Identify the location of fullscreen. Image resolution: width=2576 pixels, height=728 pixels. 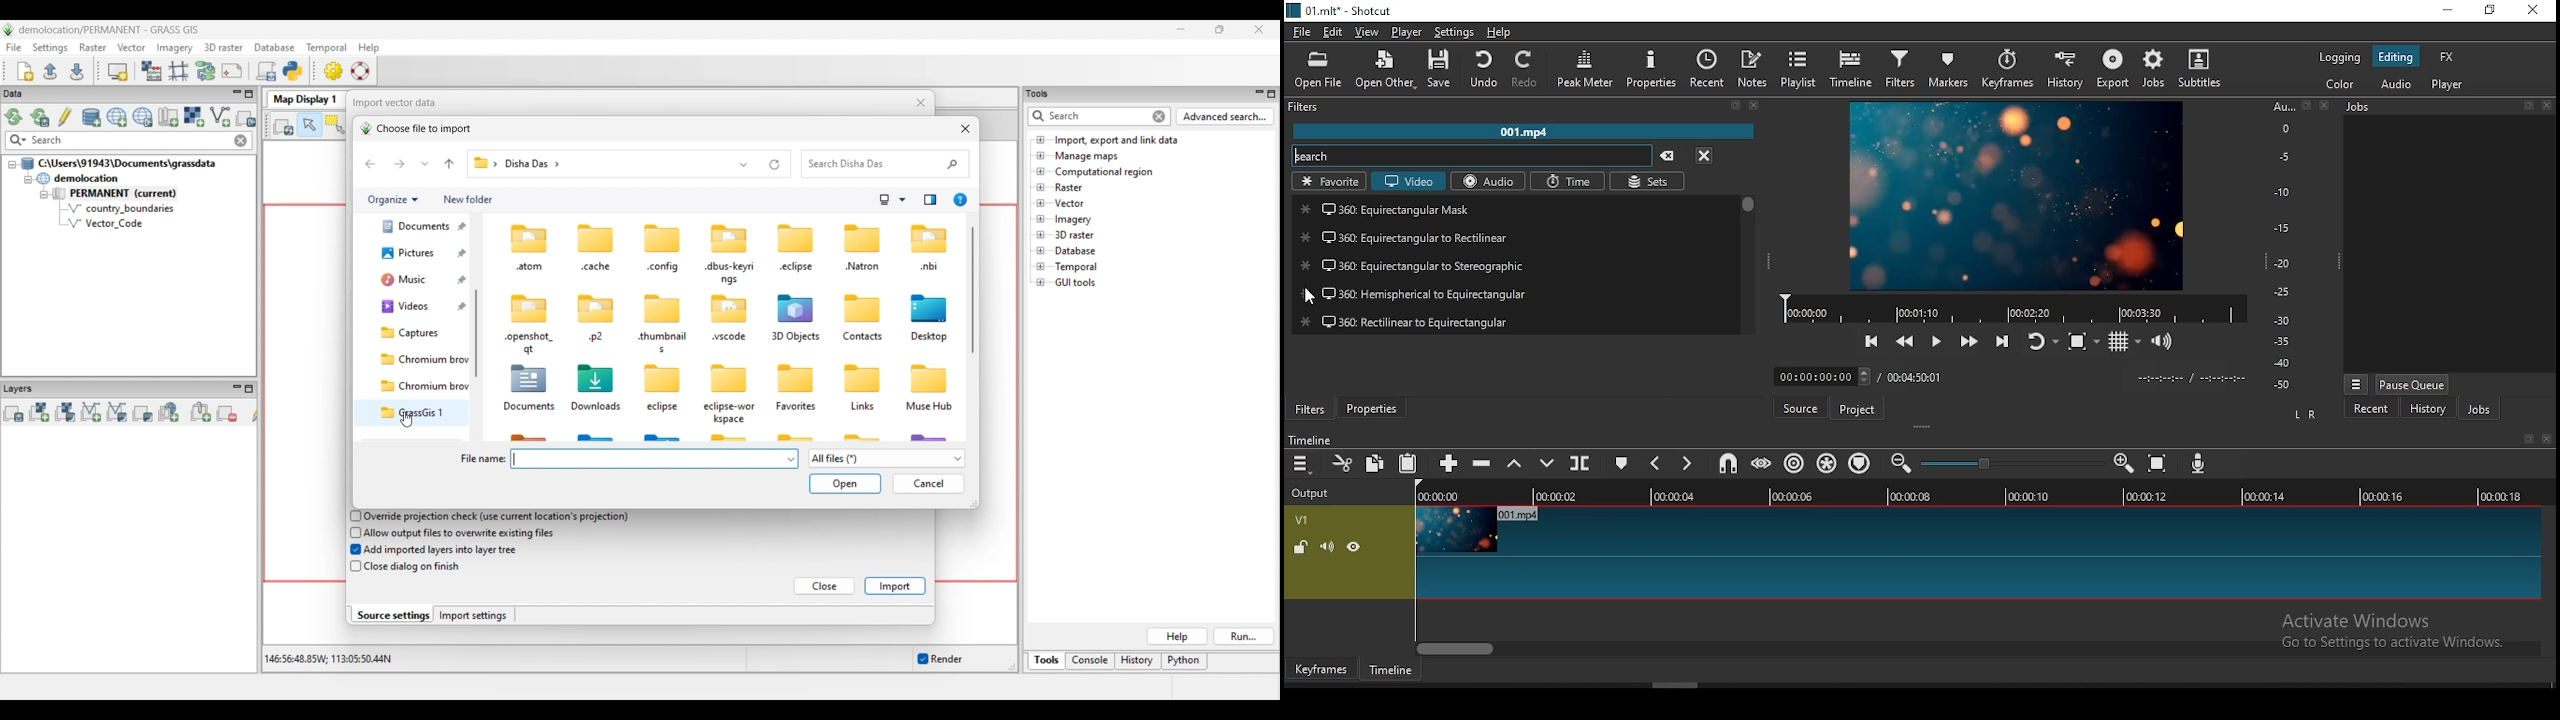
(2526, 438).